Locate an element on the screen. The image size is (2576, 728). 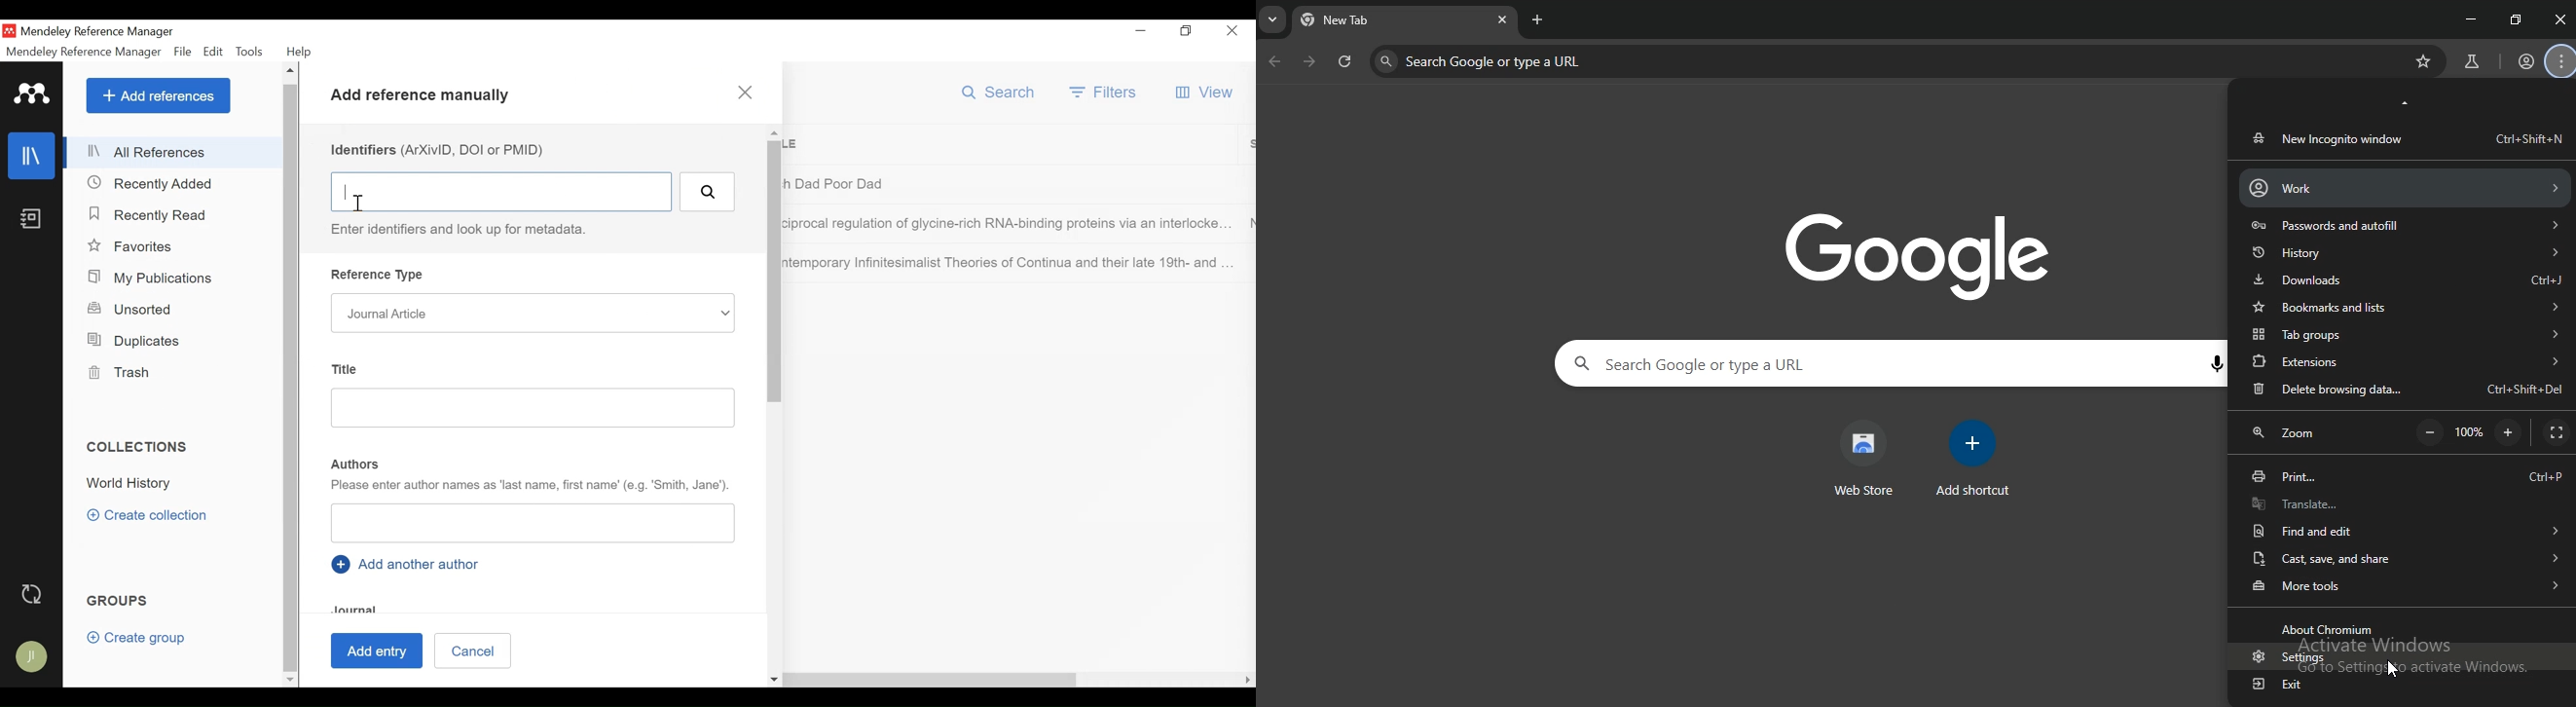
minimize is located at coordinates (1141, 32).